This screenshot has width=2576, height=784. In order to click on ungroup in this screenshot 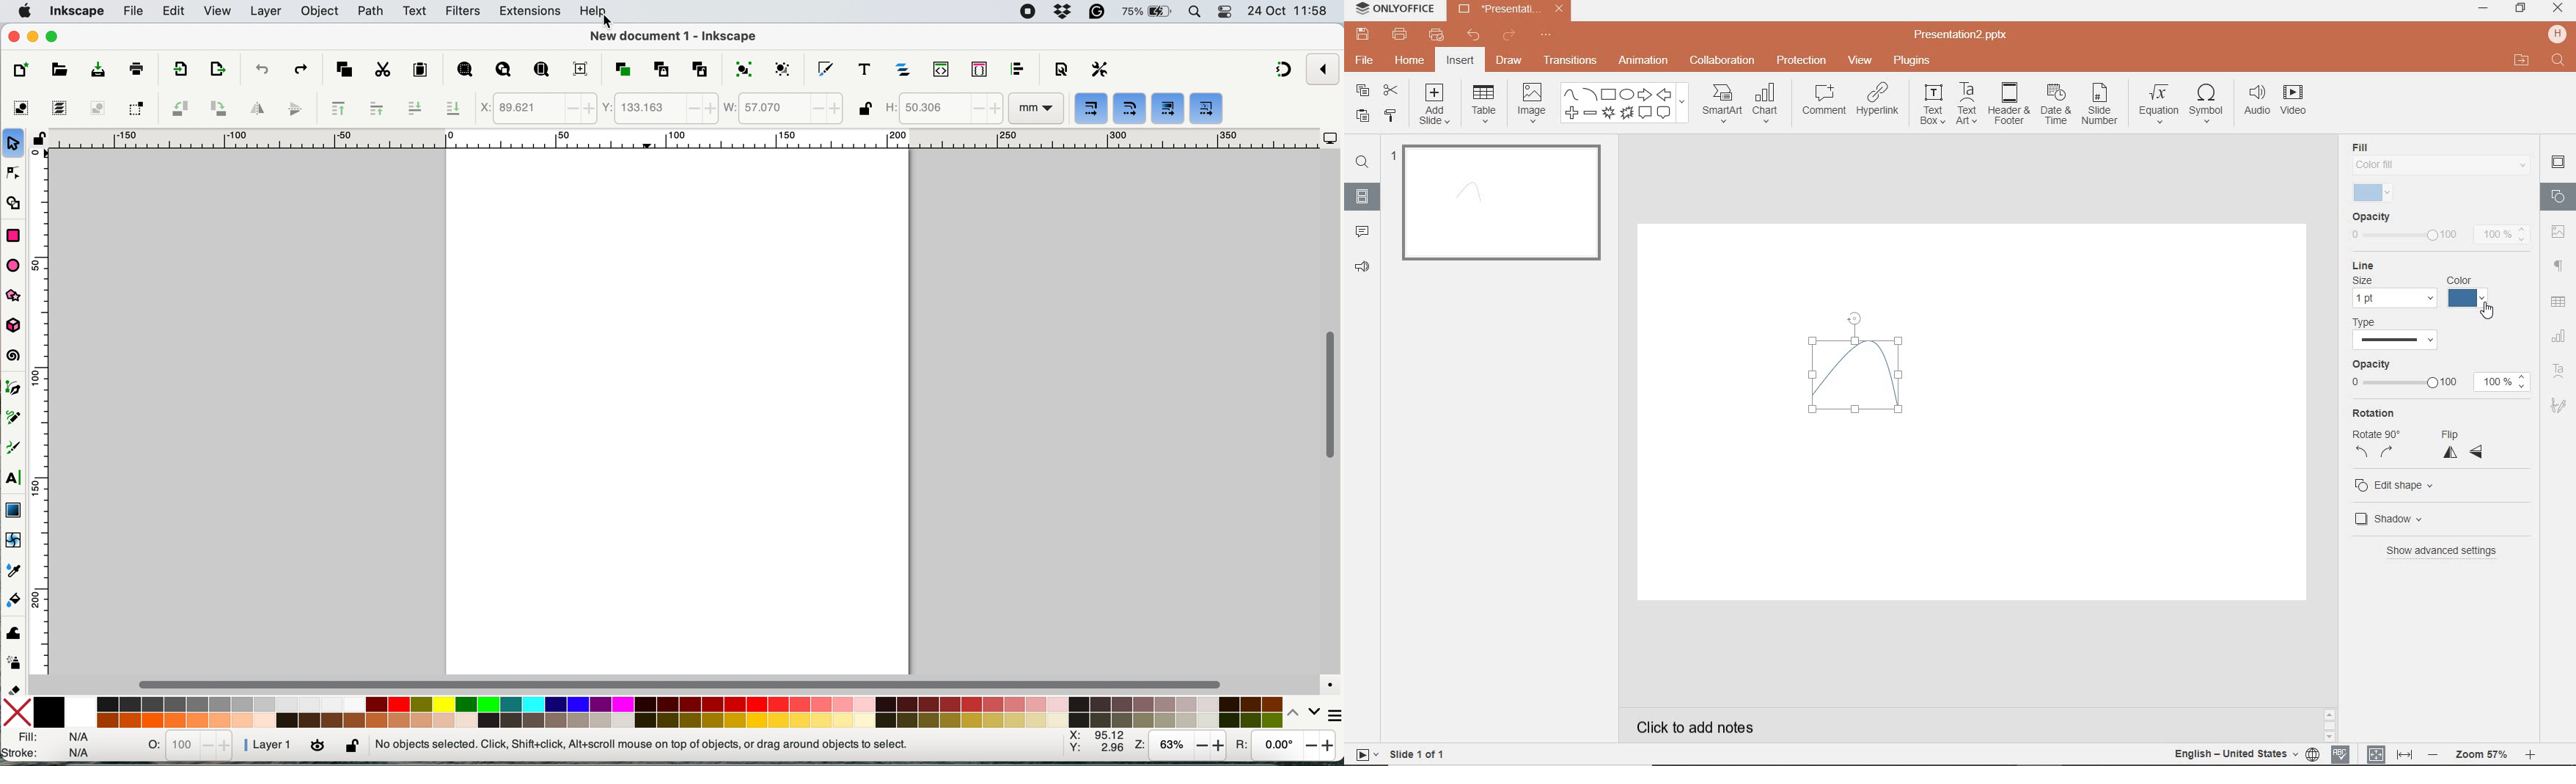, I will do `click(780, 70)`.